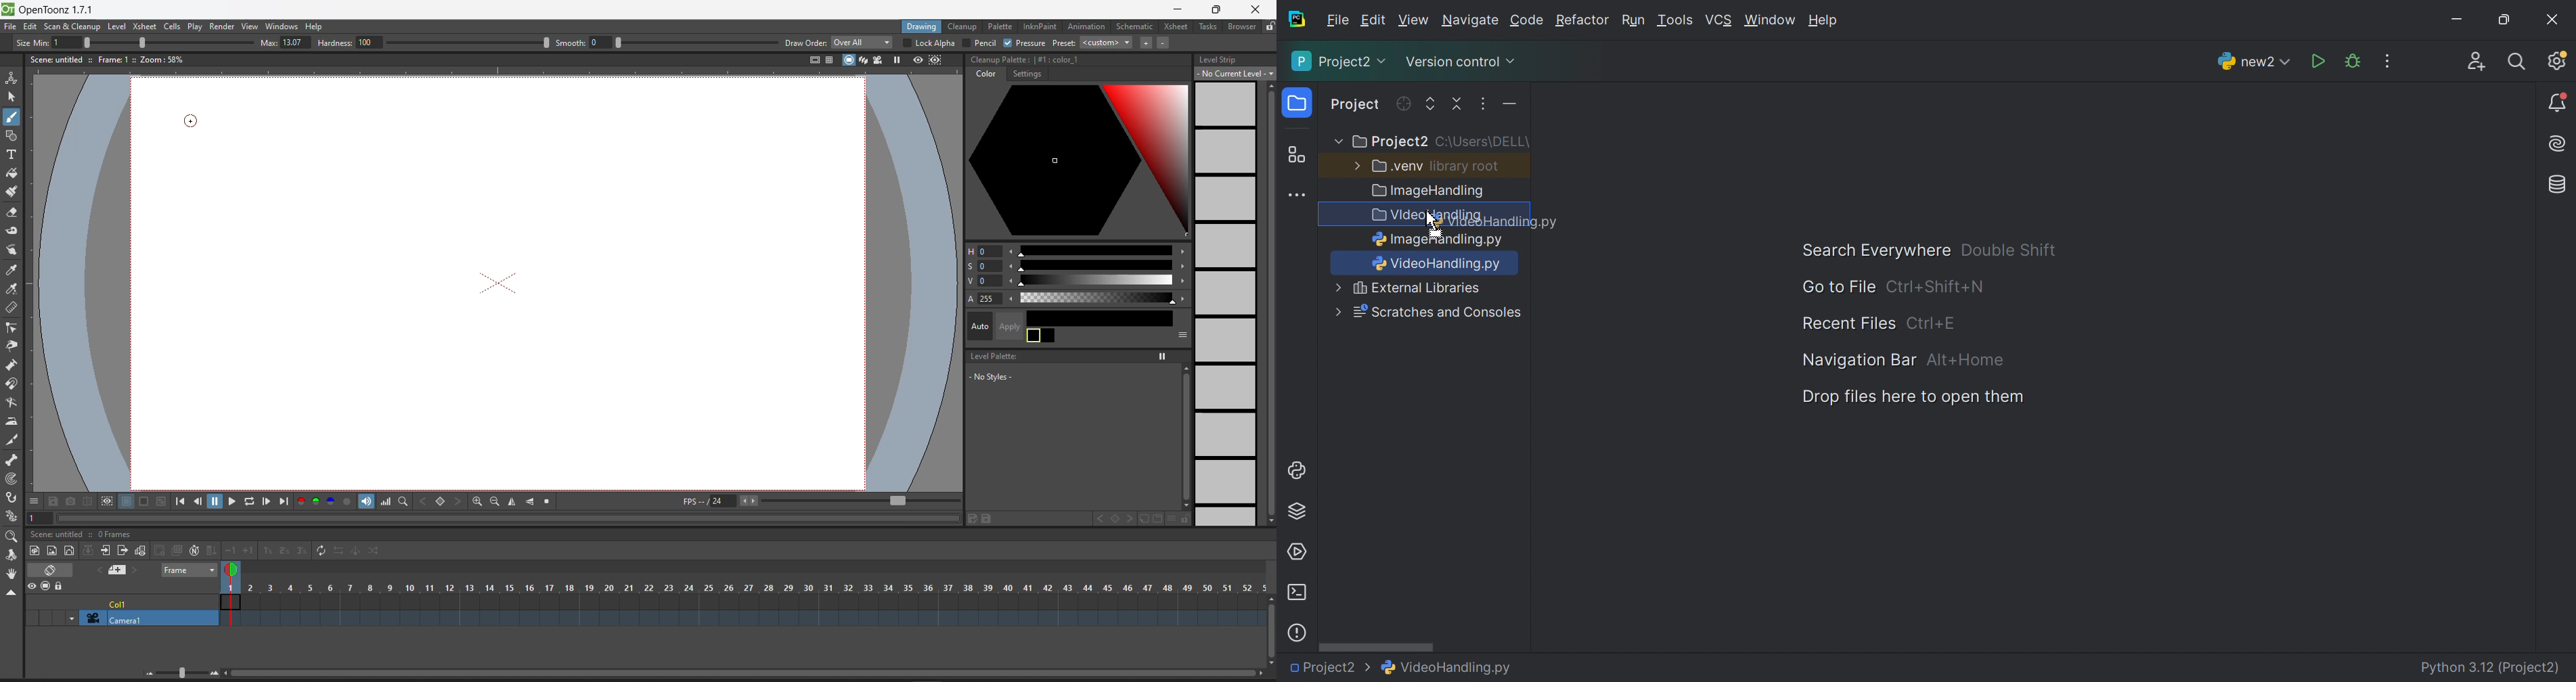  Describe the element at coordinates (477, 503) in the screenshot. I see `zoom in` at that location.